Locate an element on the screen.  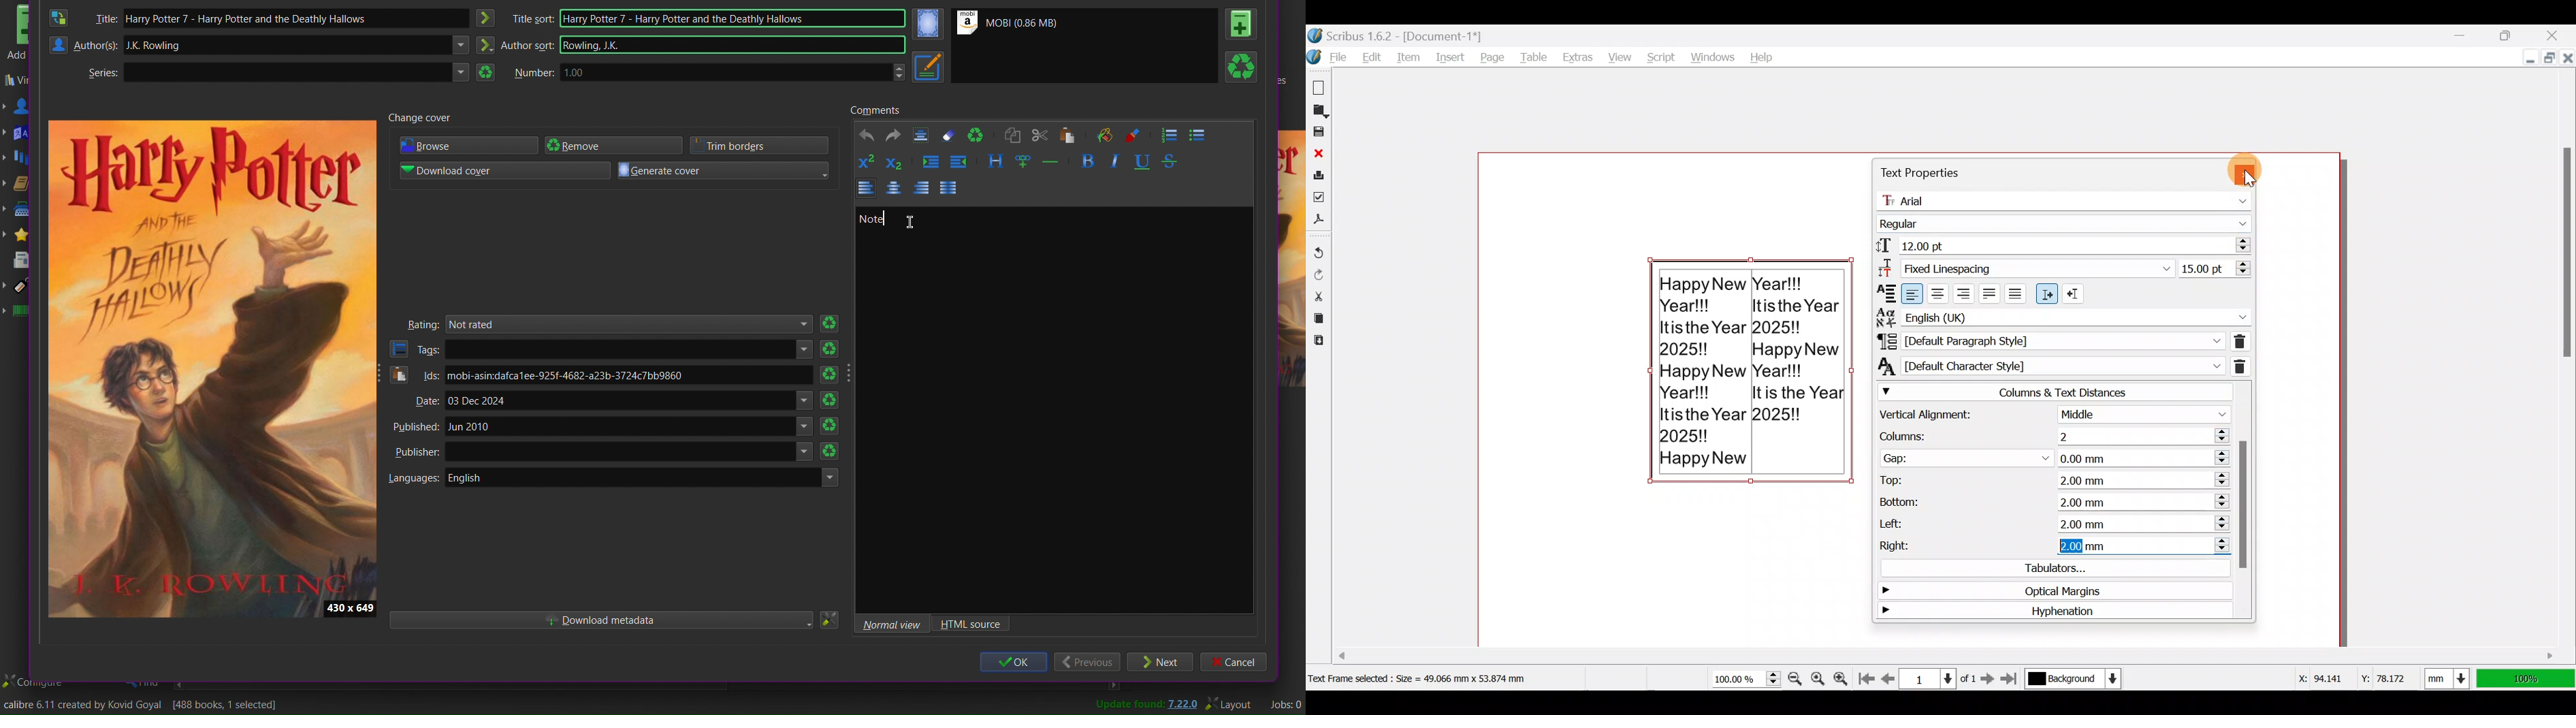
Paragraph style of currently selected text/paragraph is located at coordinates (2048, 340).